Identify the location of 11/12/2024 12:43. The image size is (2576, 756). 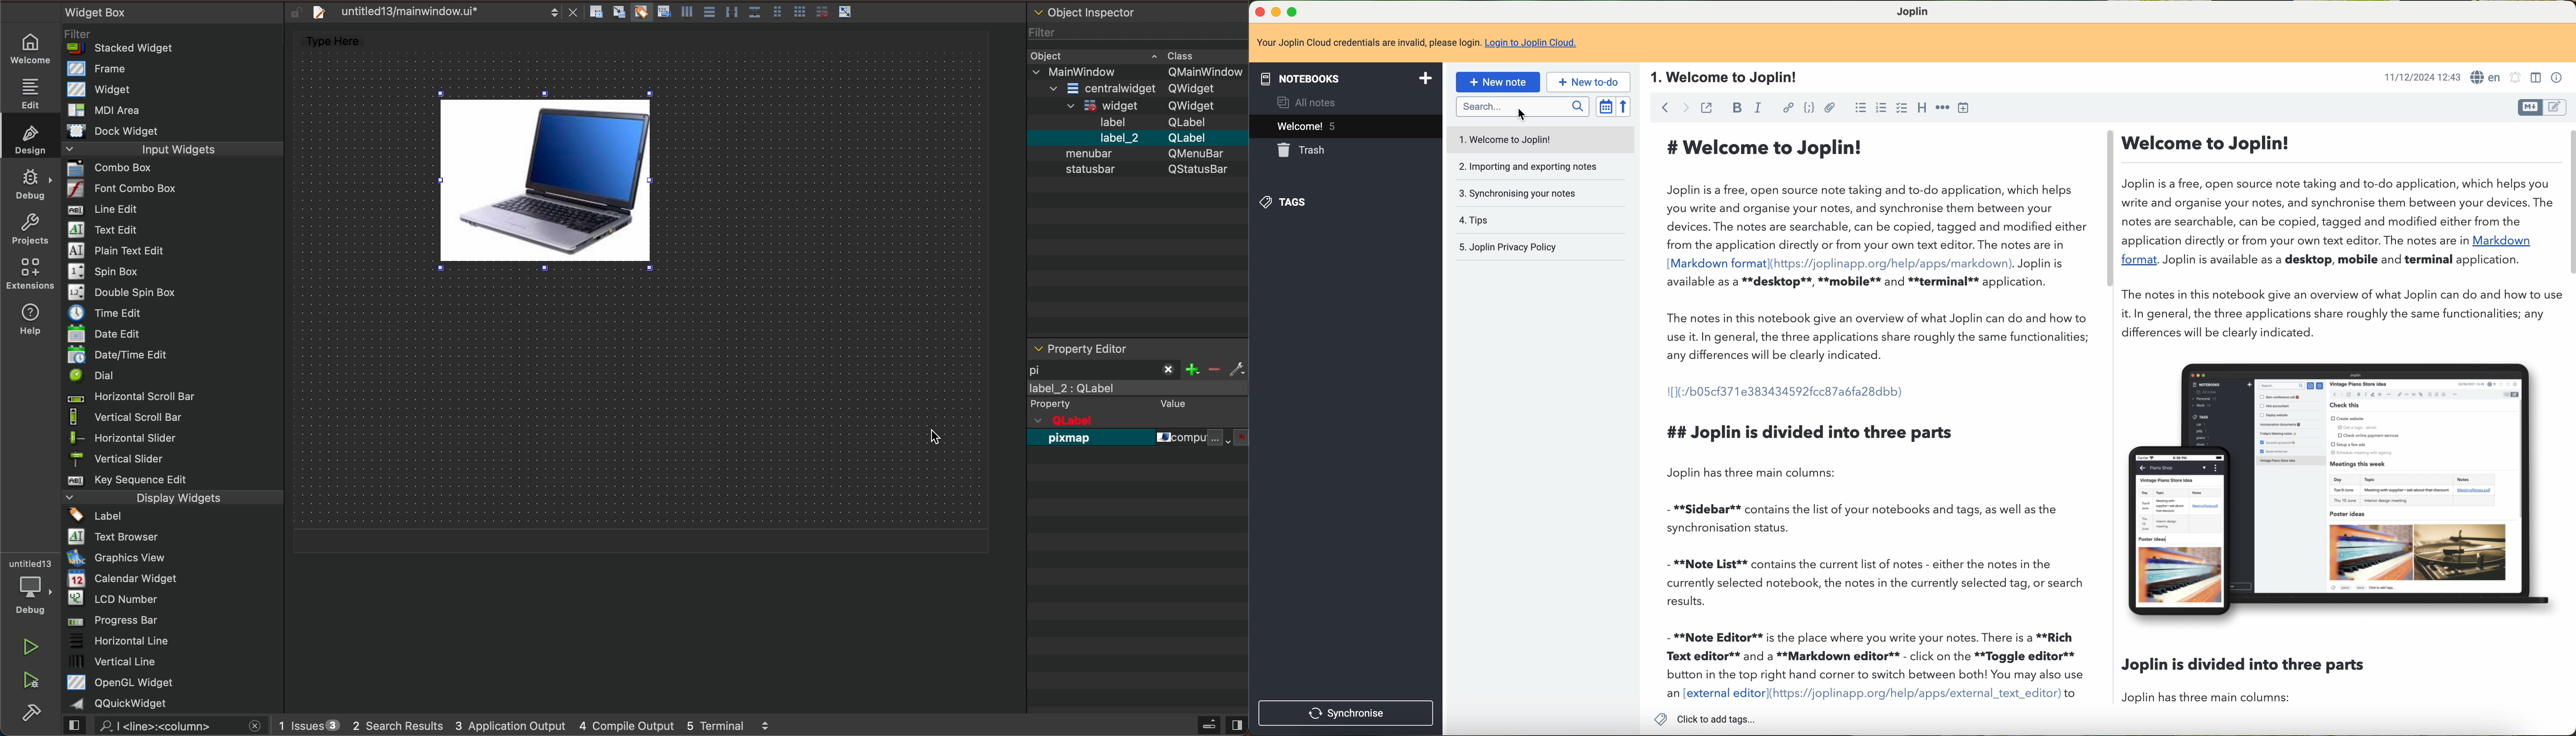
(2421, 79).